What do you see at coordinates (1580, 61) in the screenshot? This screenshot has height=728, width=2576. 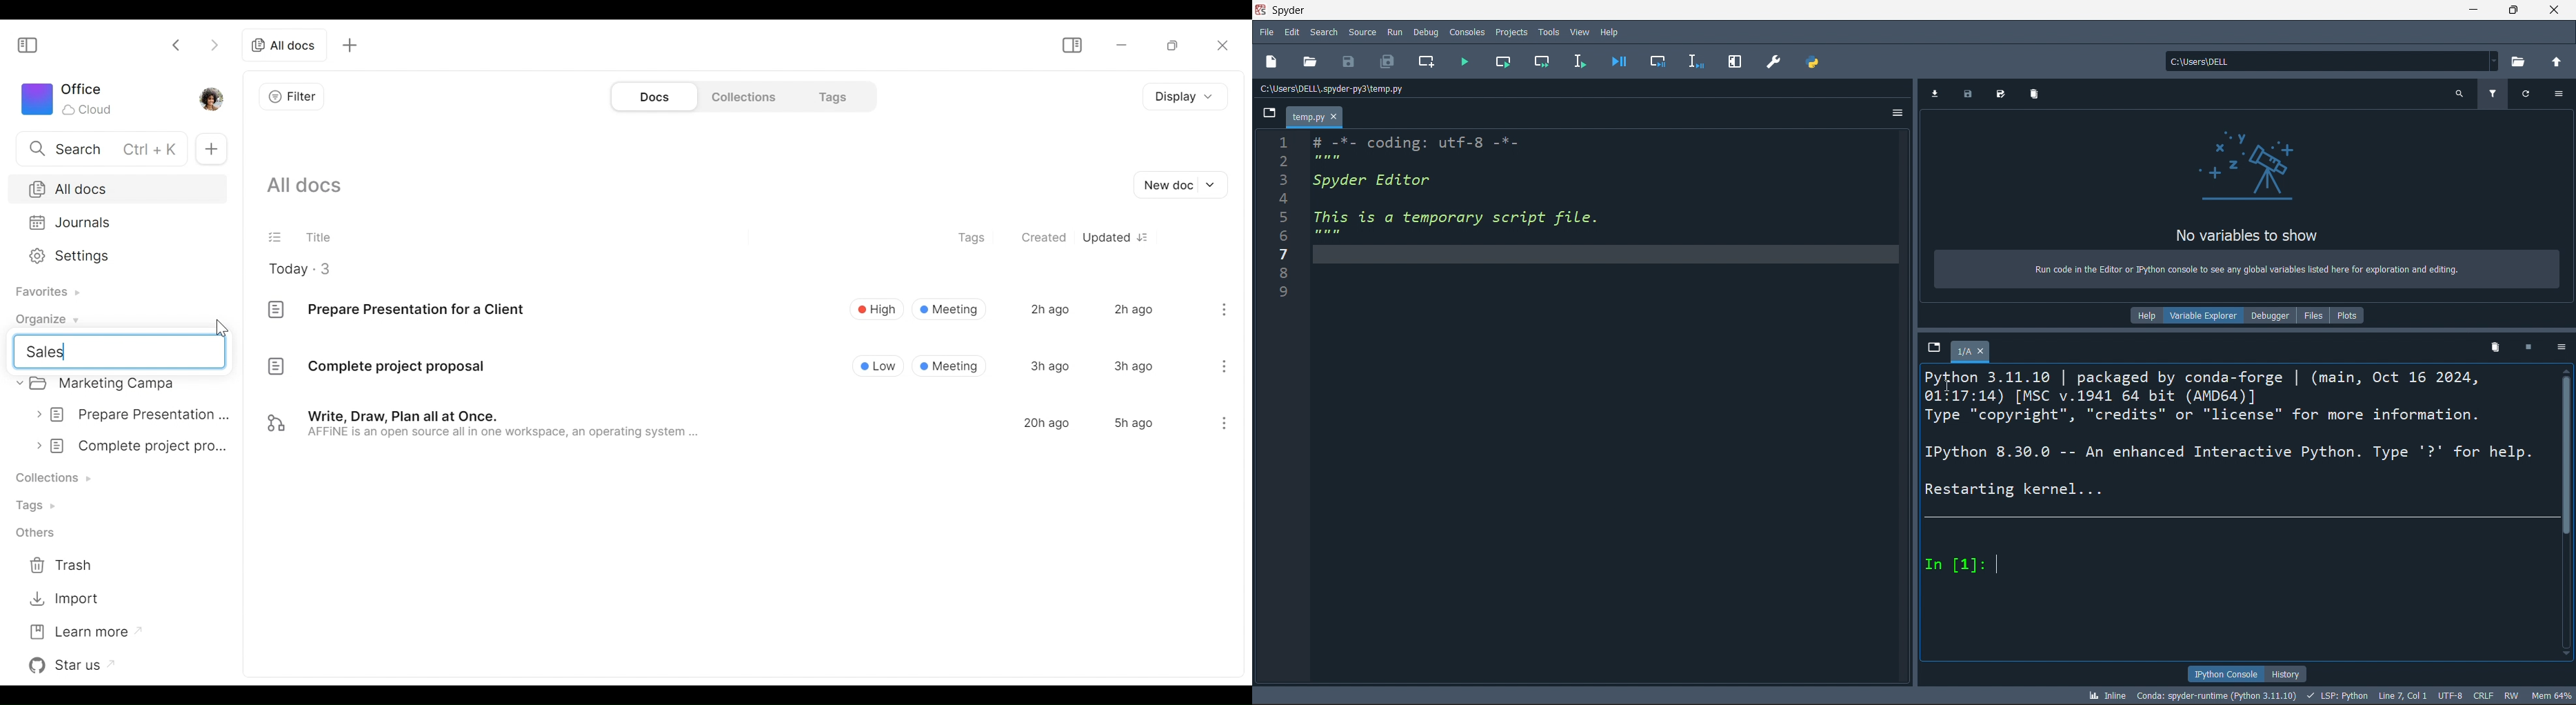 I see `run line` at bounding box center [1580, 61].